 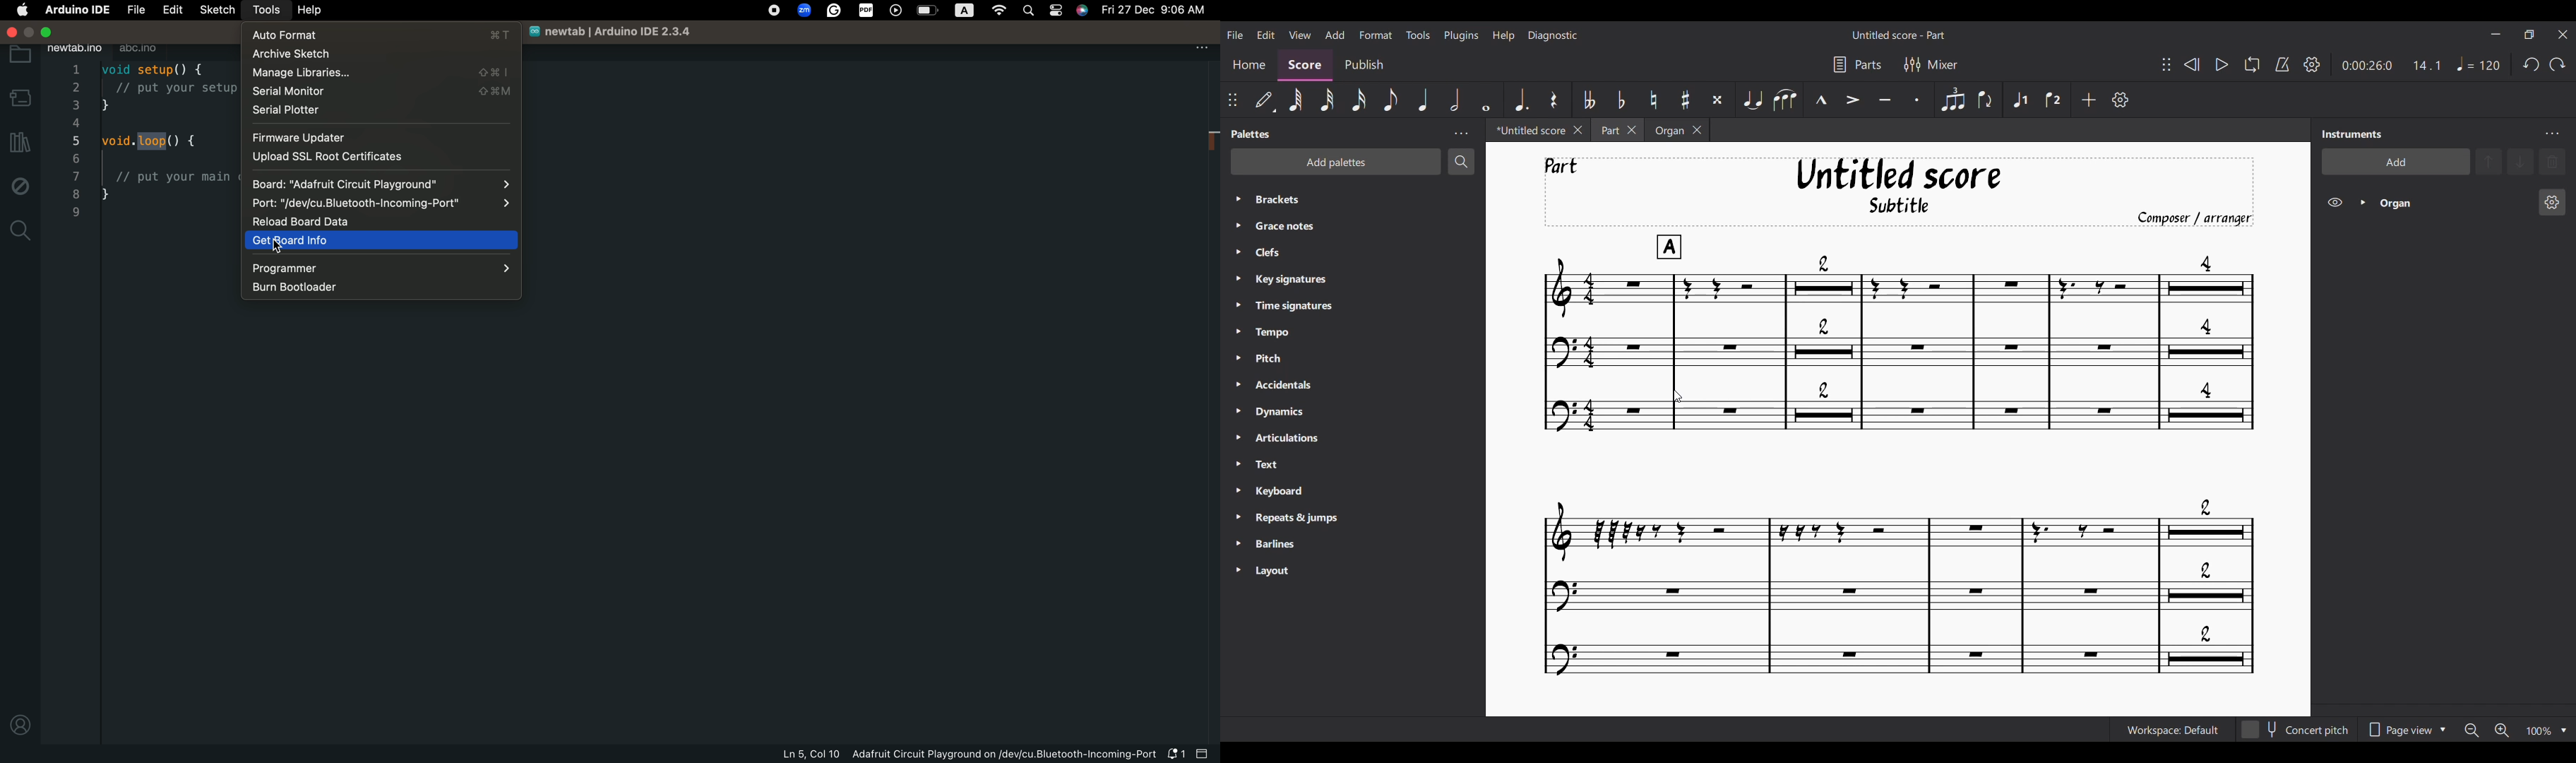 What do you see at coordinates (1654, 99) in the screenshot?
I see `Toggle natural` at bounding box center [1654, 99].